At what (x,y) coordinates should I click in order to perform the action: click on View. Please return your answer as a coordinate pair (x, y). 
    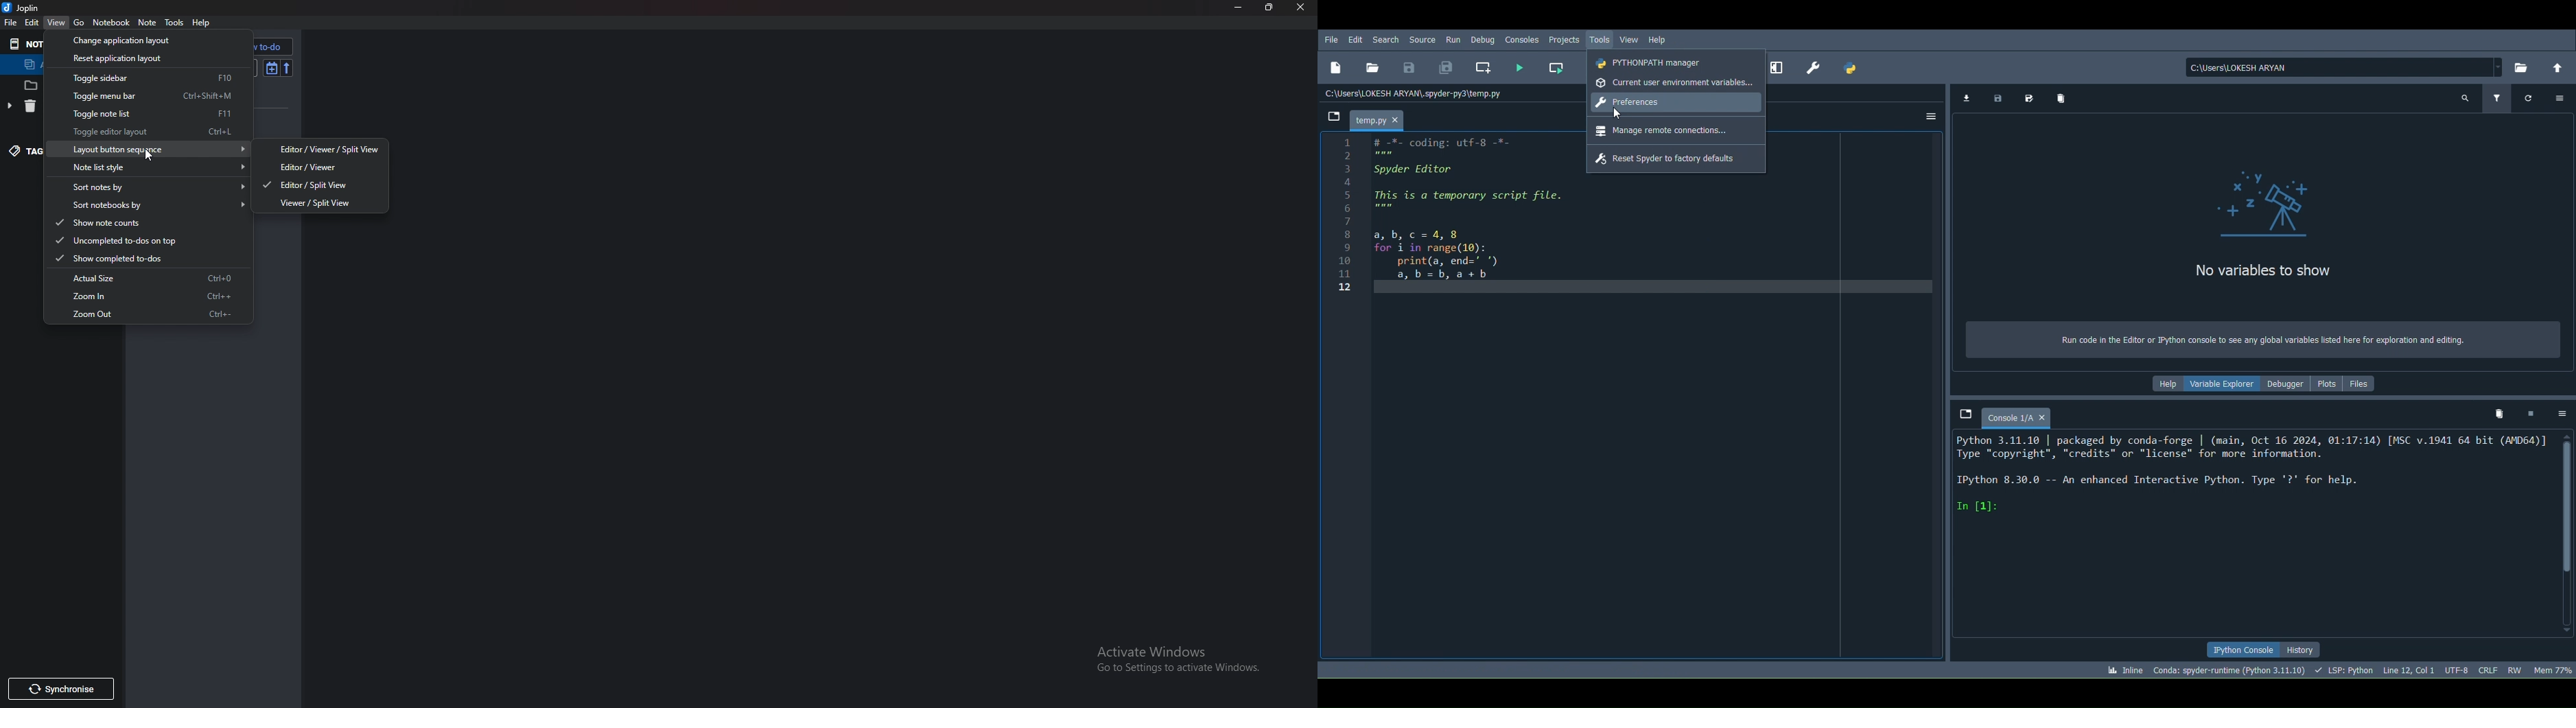
    Looking at the image, I should click on (1630, 40).